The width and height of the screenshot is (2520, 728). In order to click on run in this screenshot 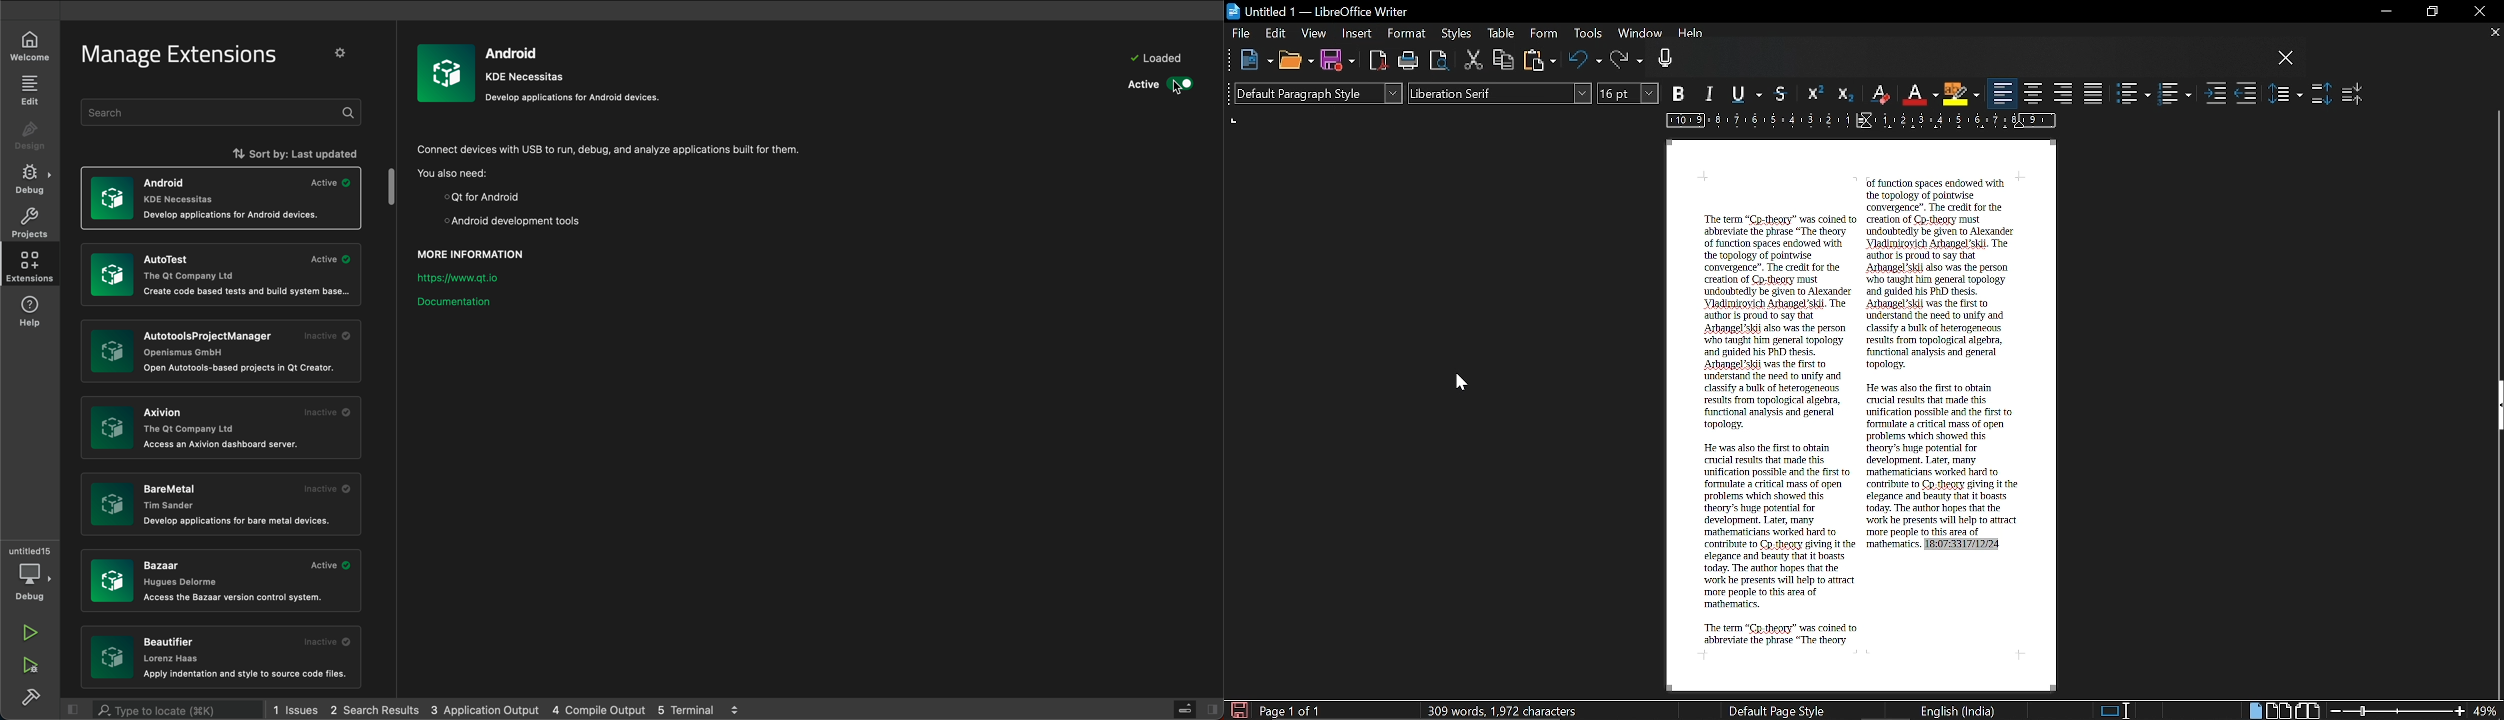, I will do `click(31, 634)`.